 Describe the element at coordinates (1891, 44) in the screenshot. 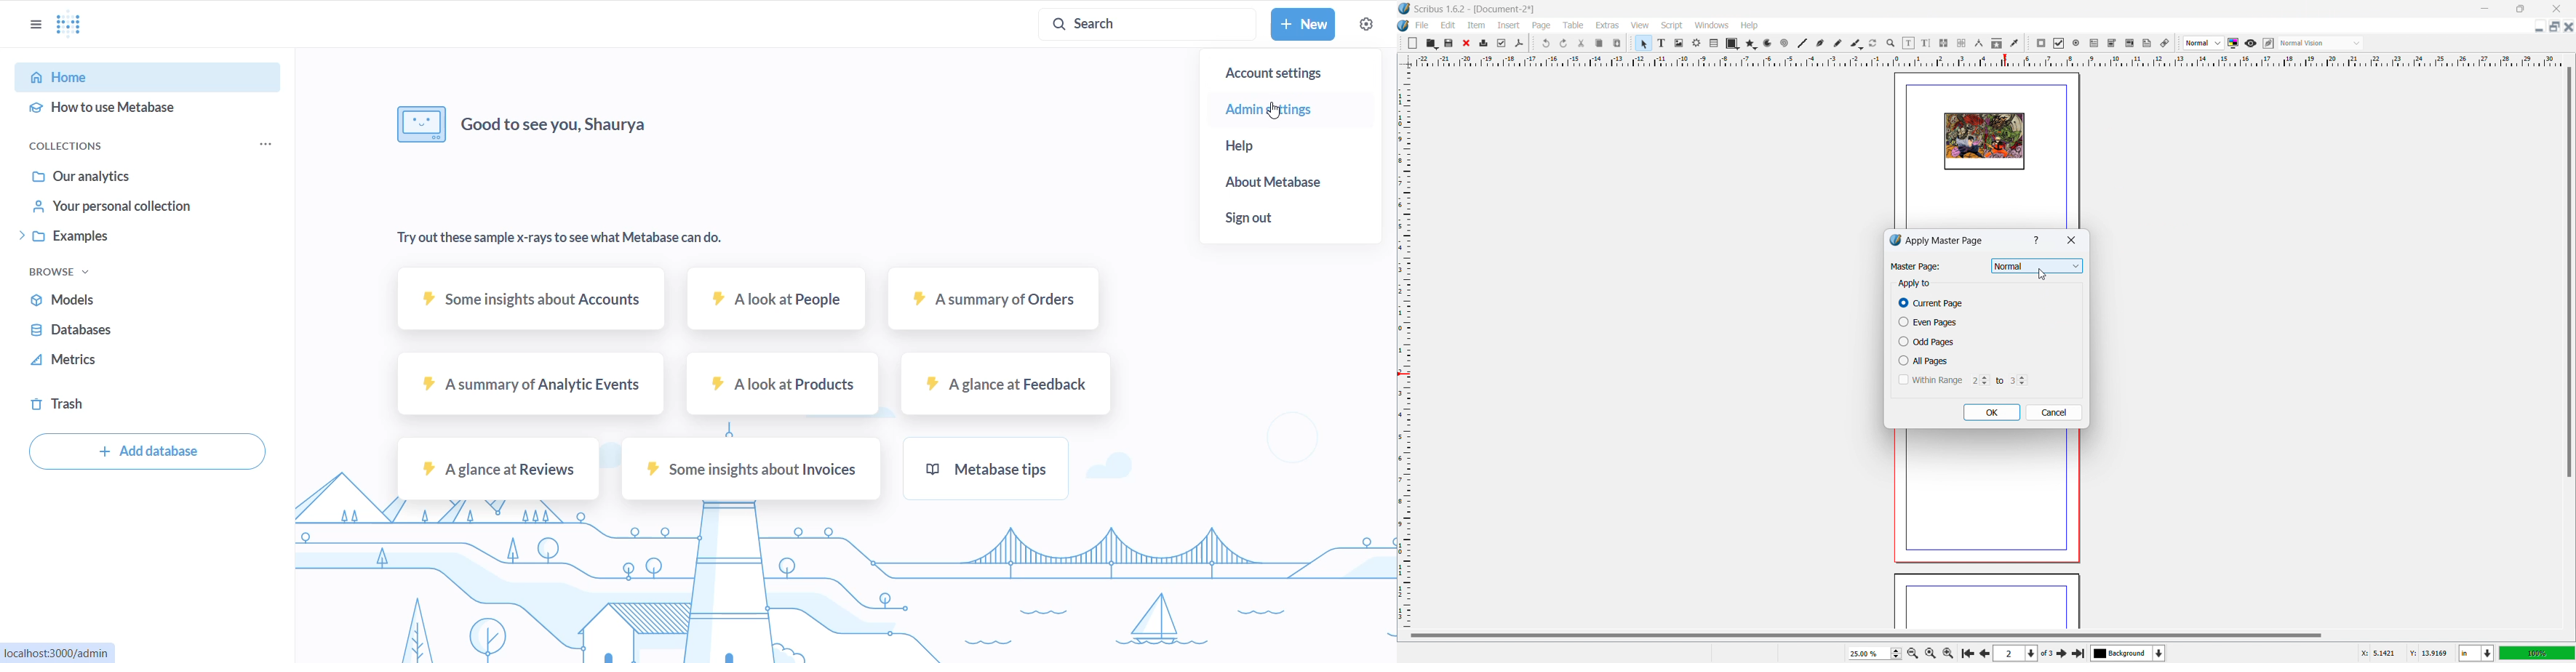

I see `zoom in/out` at that location.